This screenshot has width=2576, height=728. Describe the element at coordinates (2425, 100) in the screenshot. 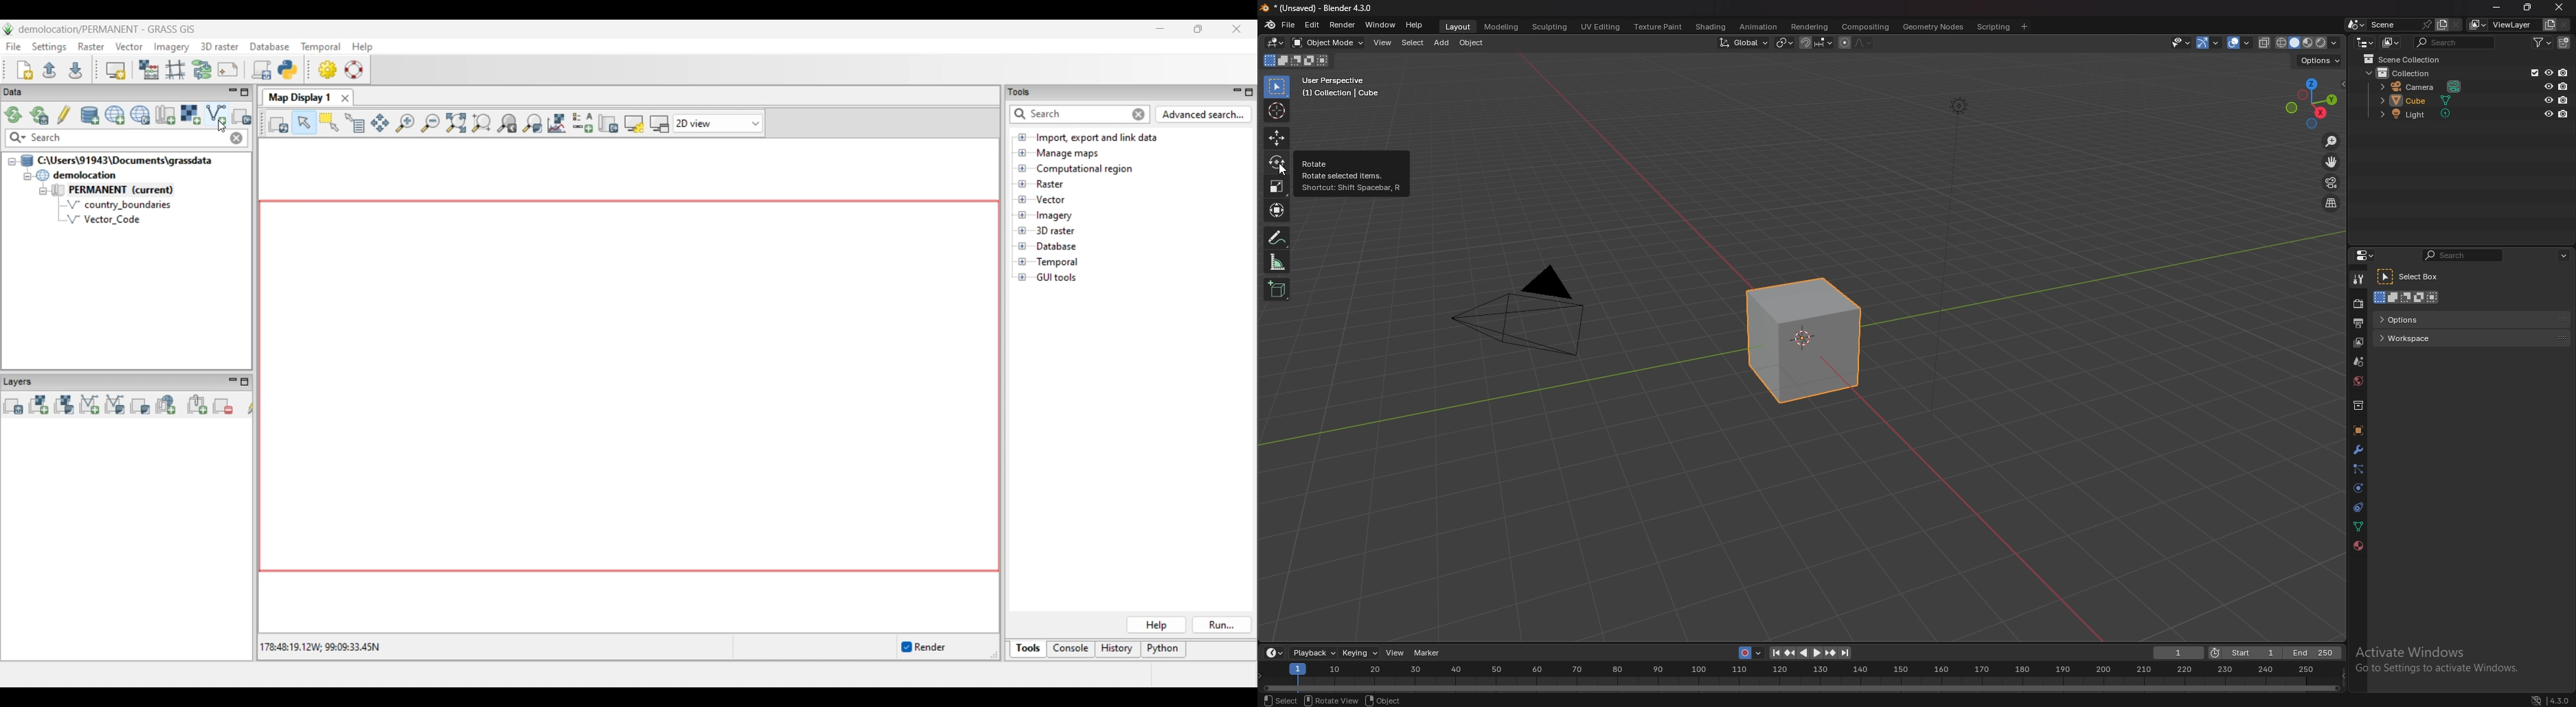

I see `cube` at that location.